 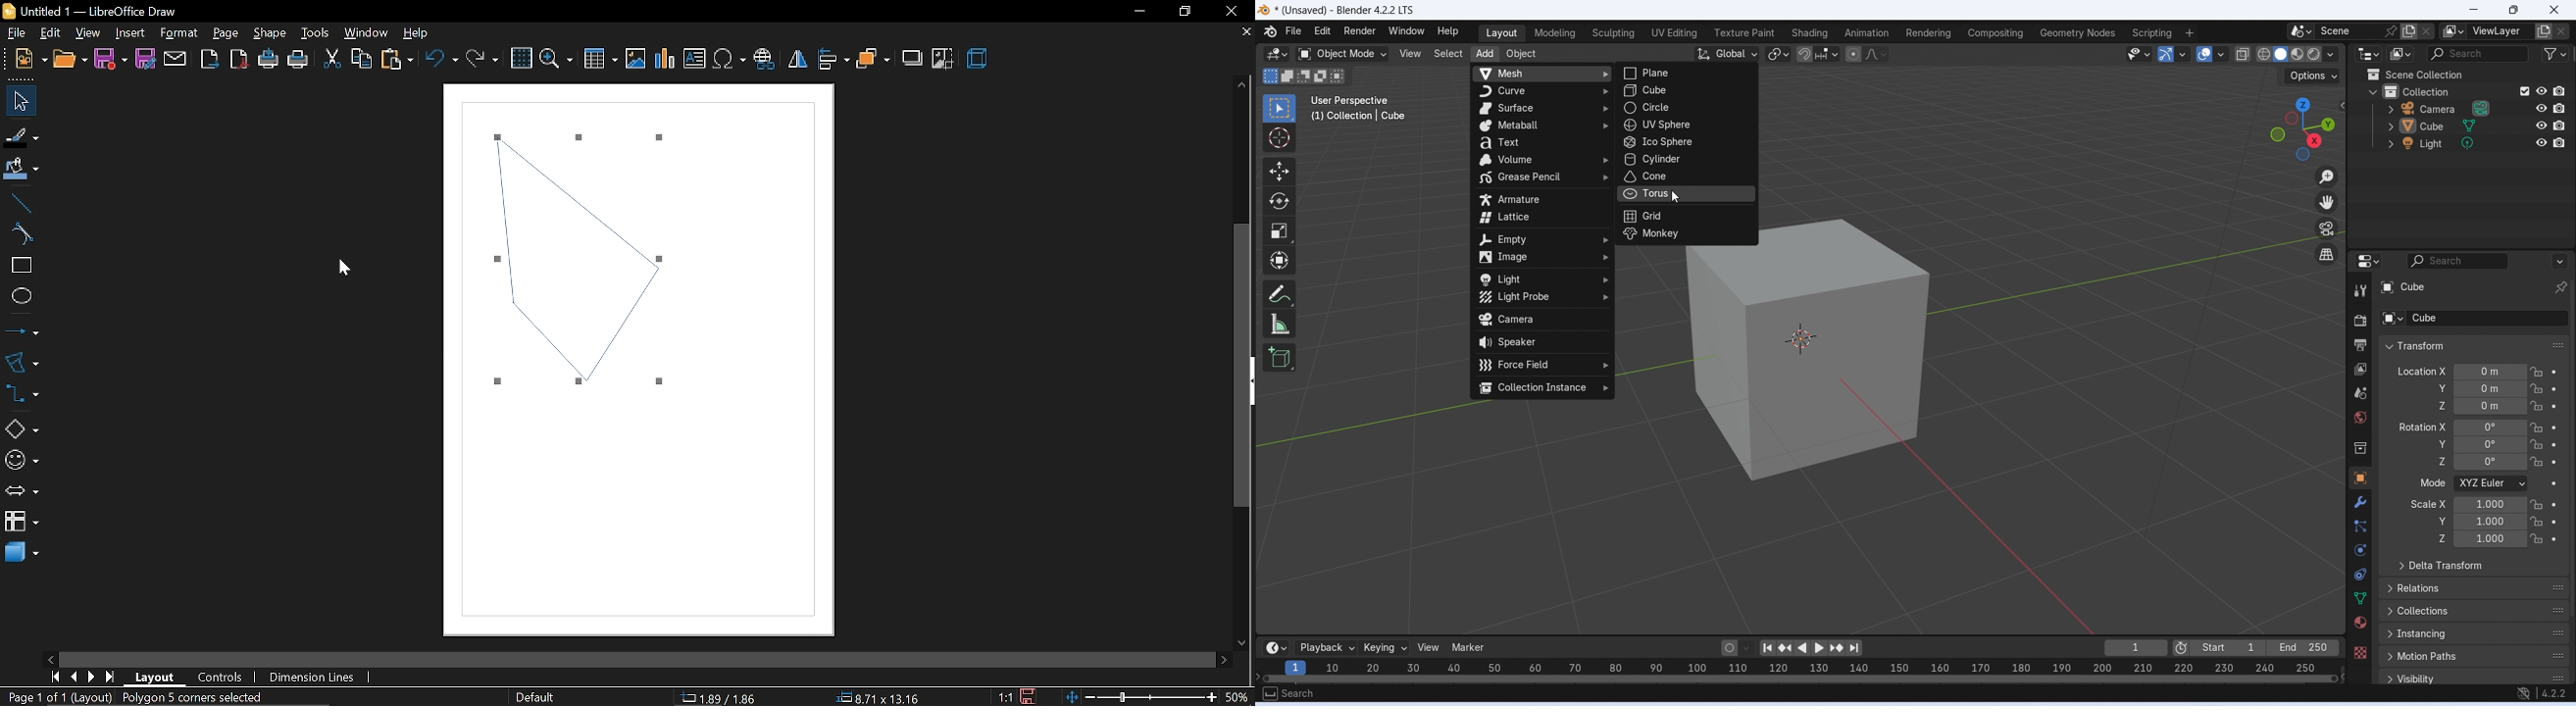 I want to click on export, so click(x=209, y=58).